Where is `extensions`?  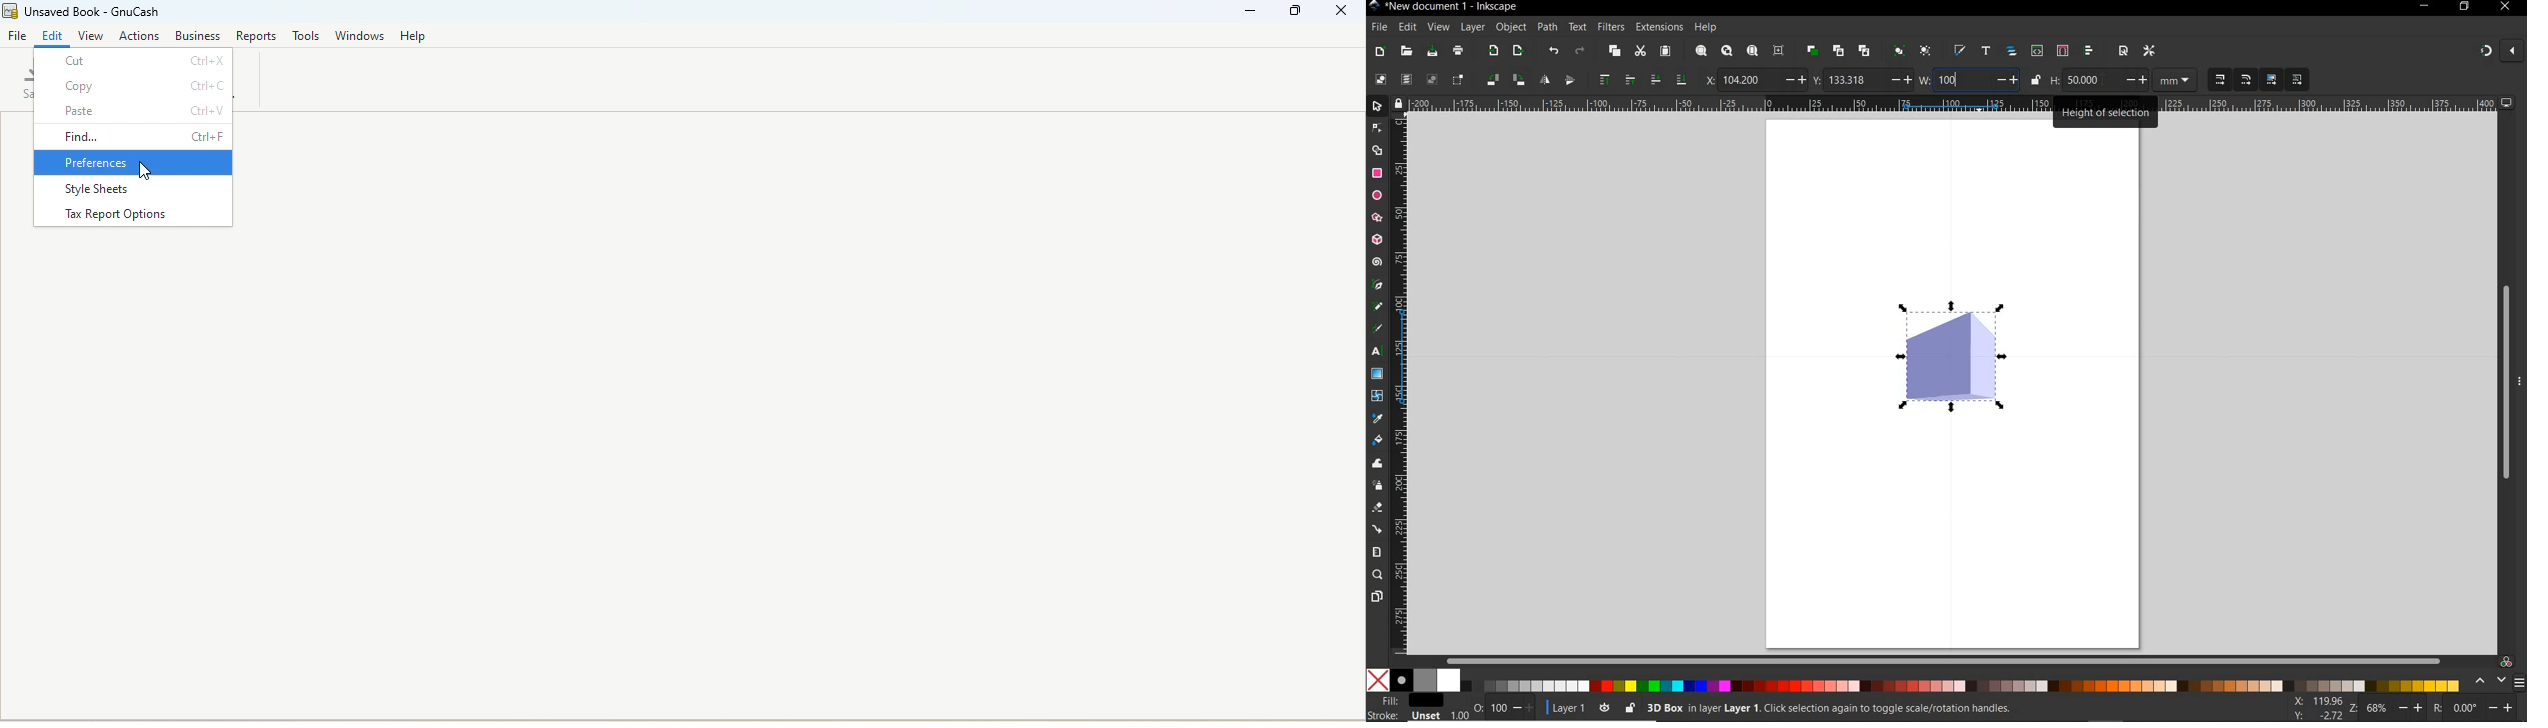
extensions is located at coordinates (1658, 28).